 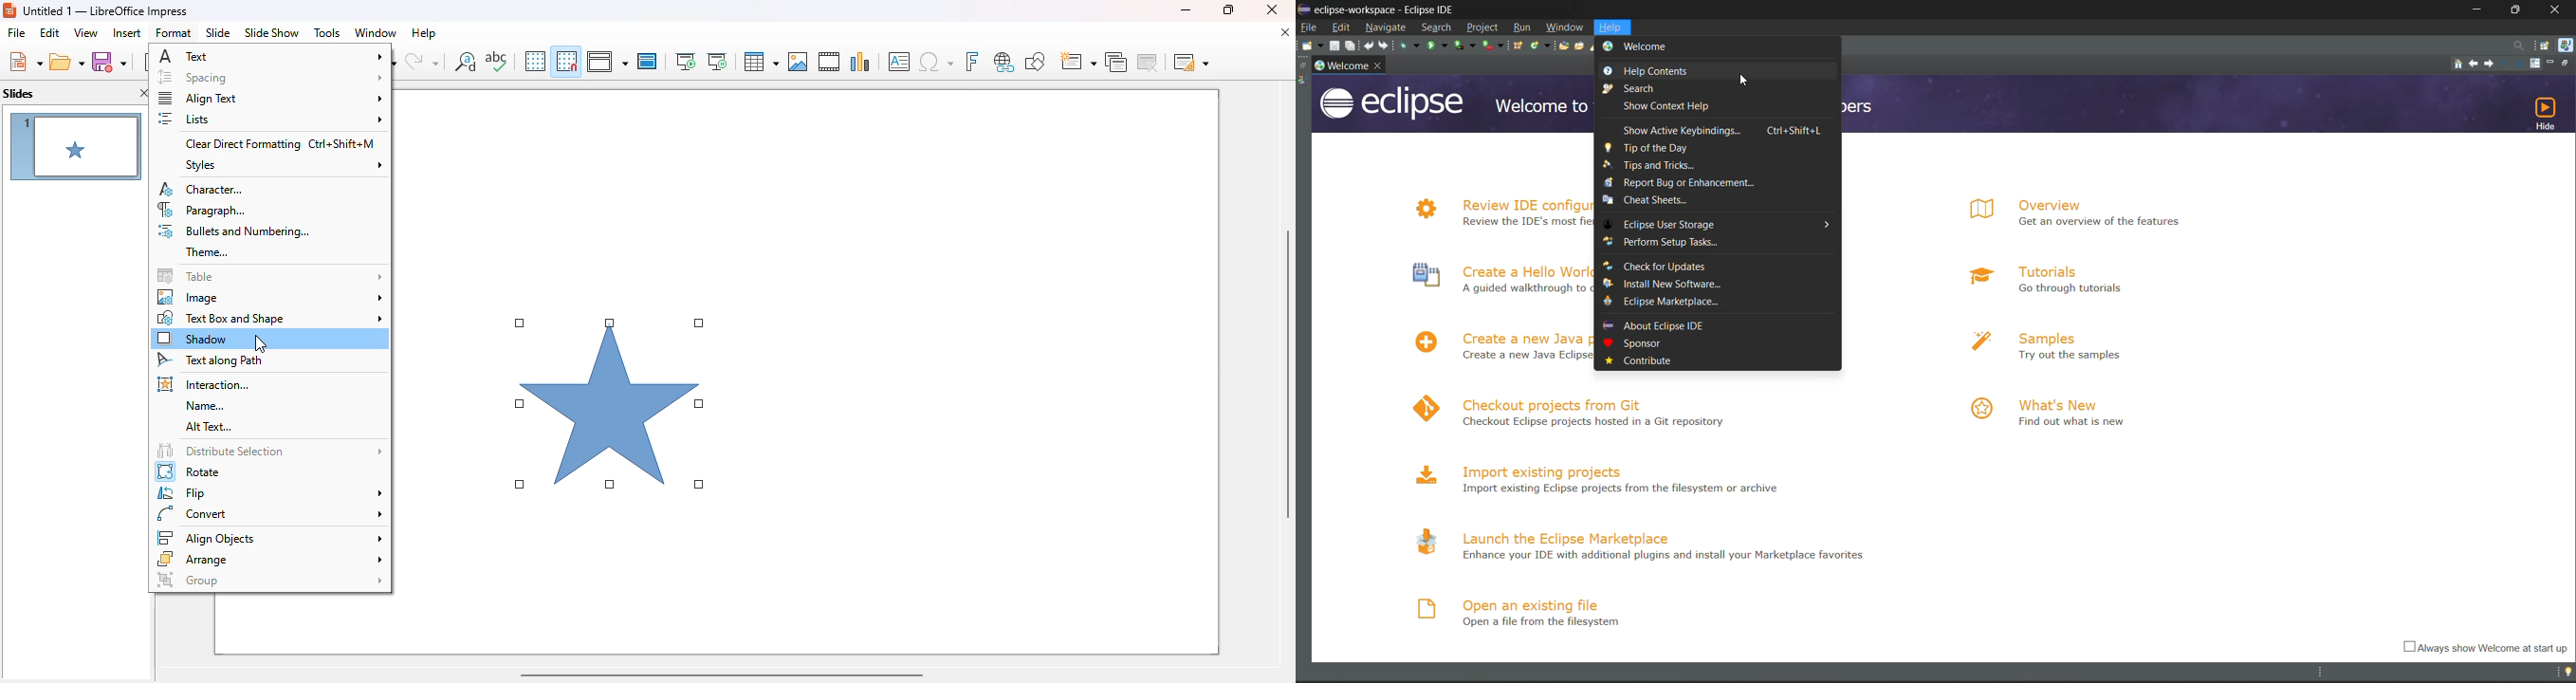 I want to click on new slide, so click(x=1076, y=62).